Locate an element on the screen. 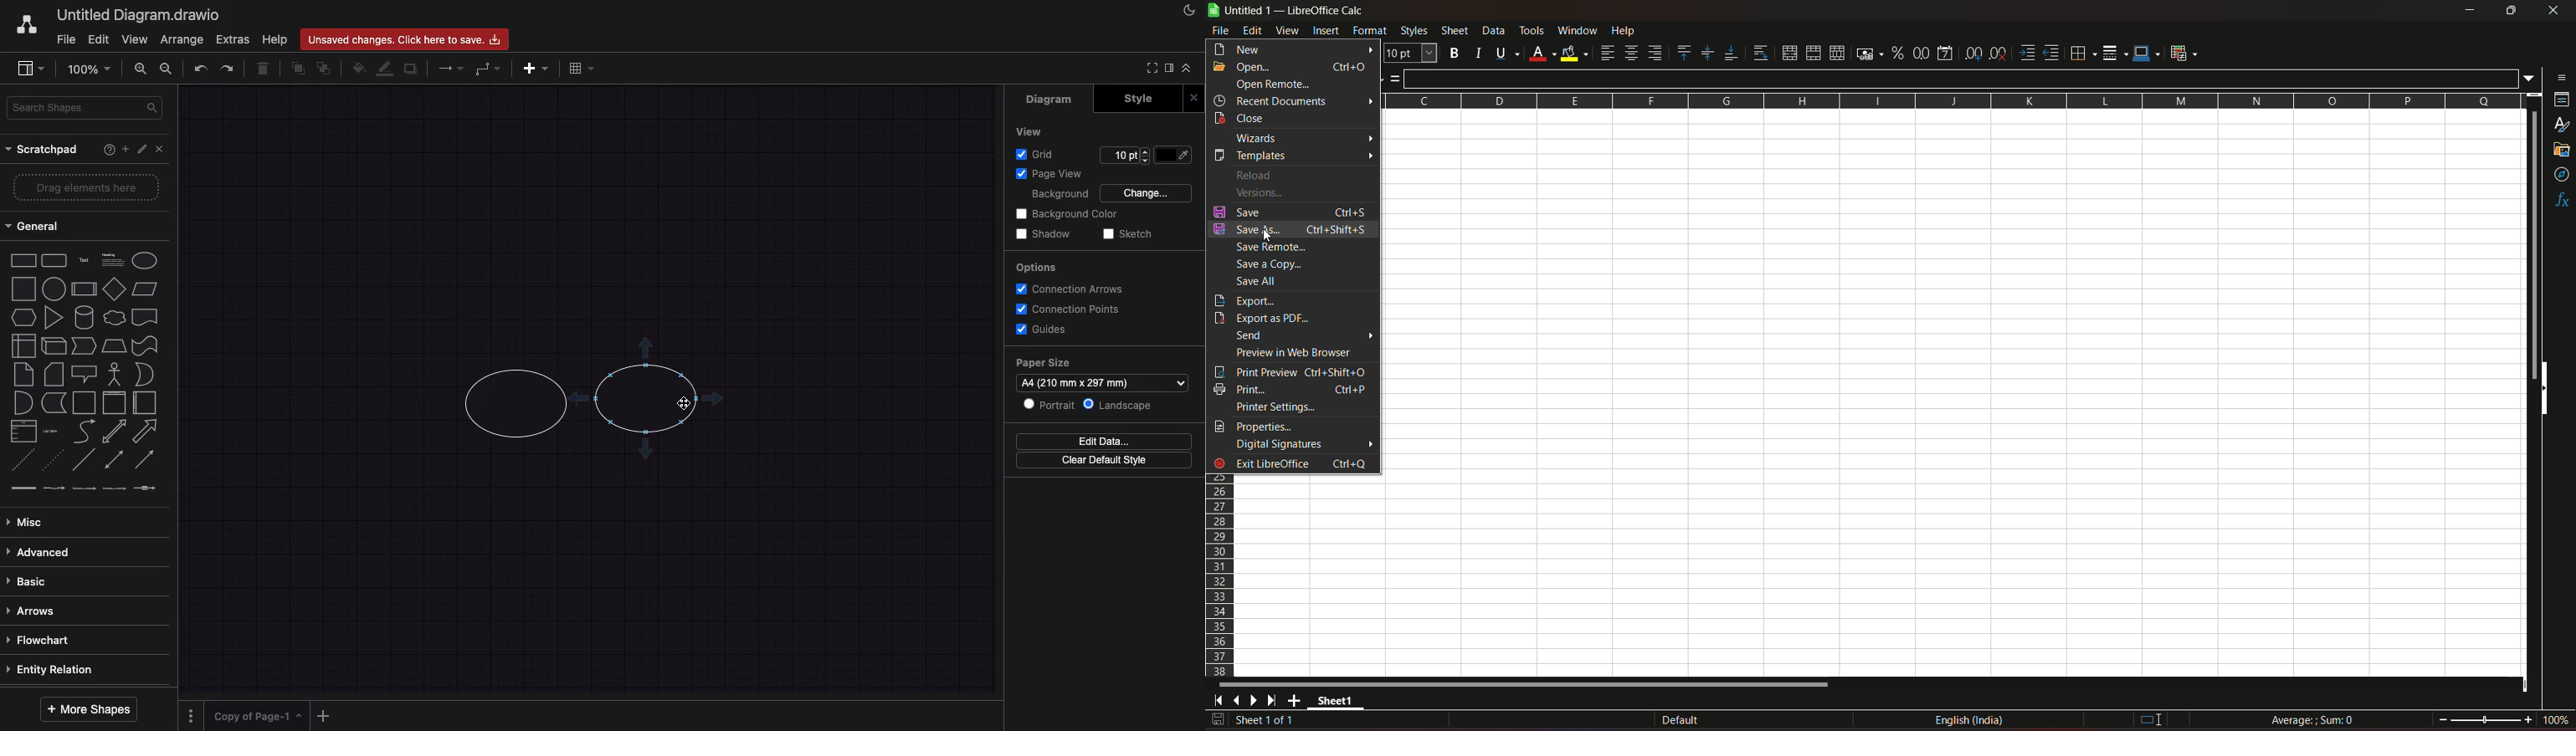  standard selection is located at coordinates (2149, 720).